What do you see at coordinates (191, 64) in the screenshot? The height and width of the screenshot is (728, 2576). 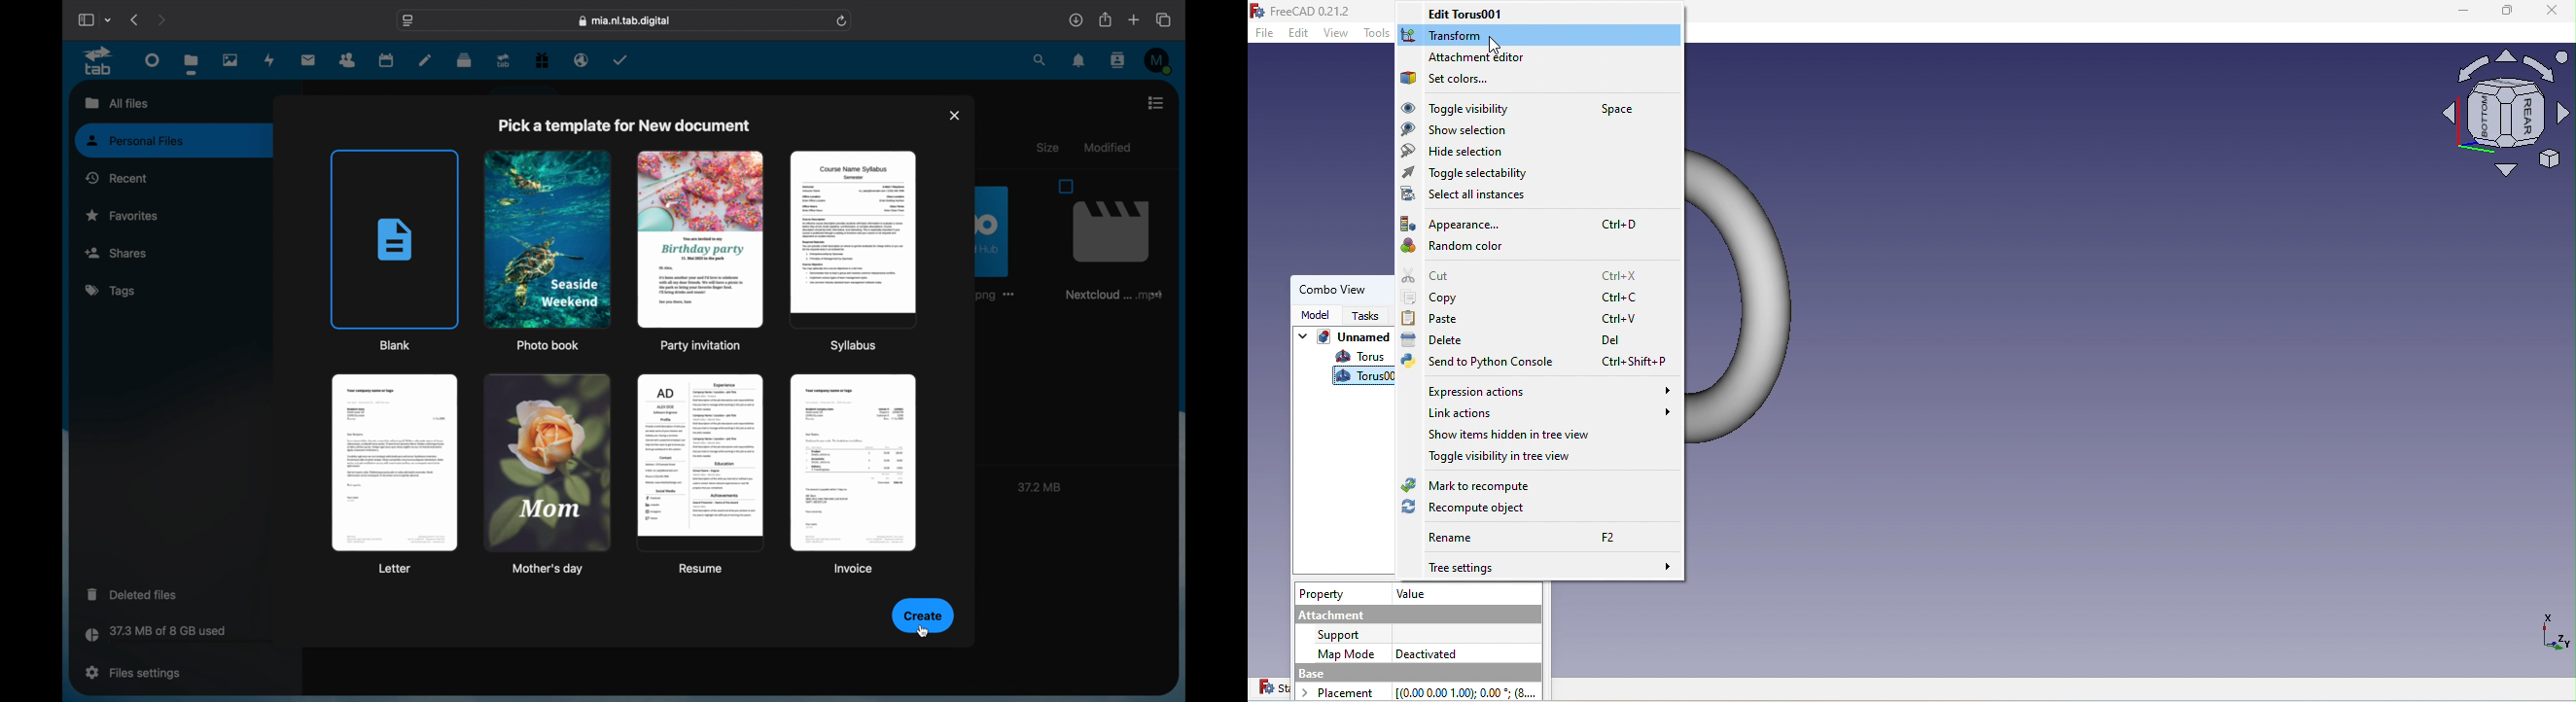 I see `files` at bounding box center [191, 64].